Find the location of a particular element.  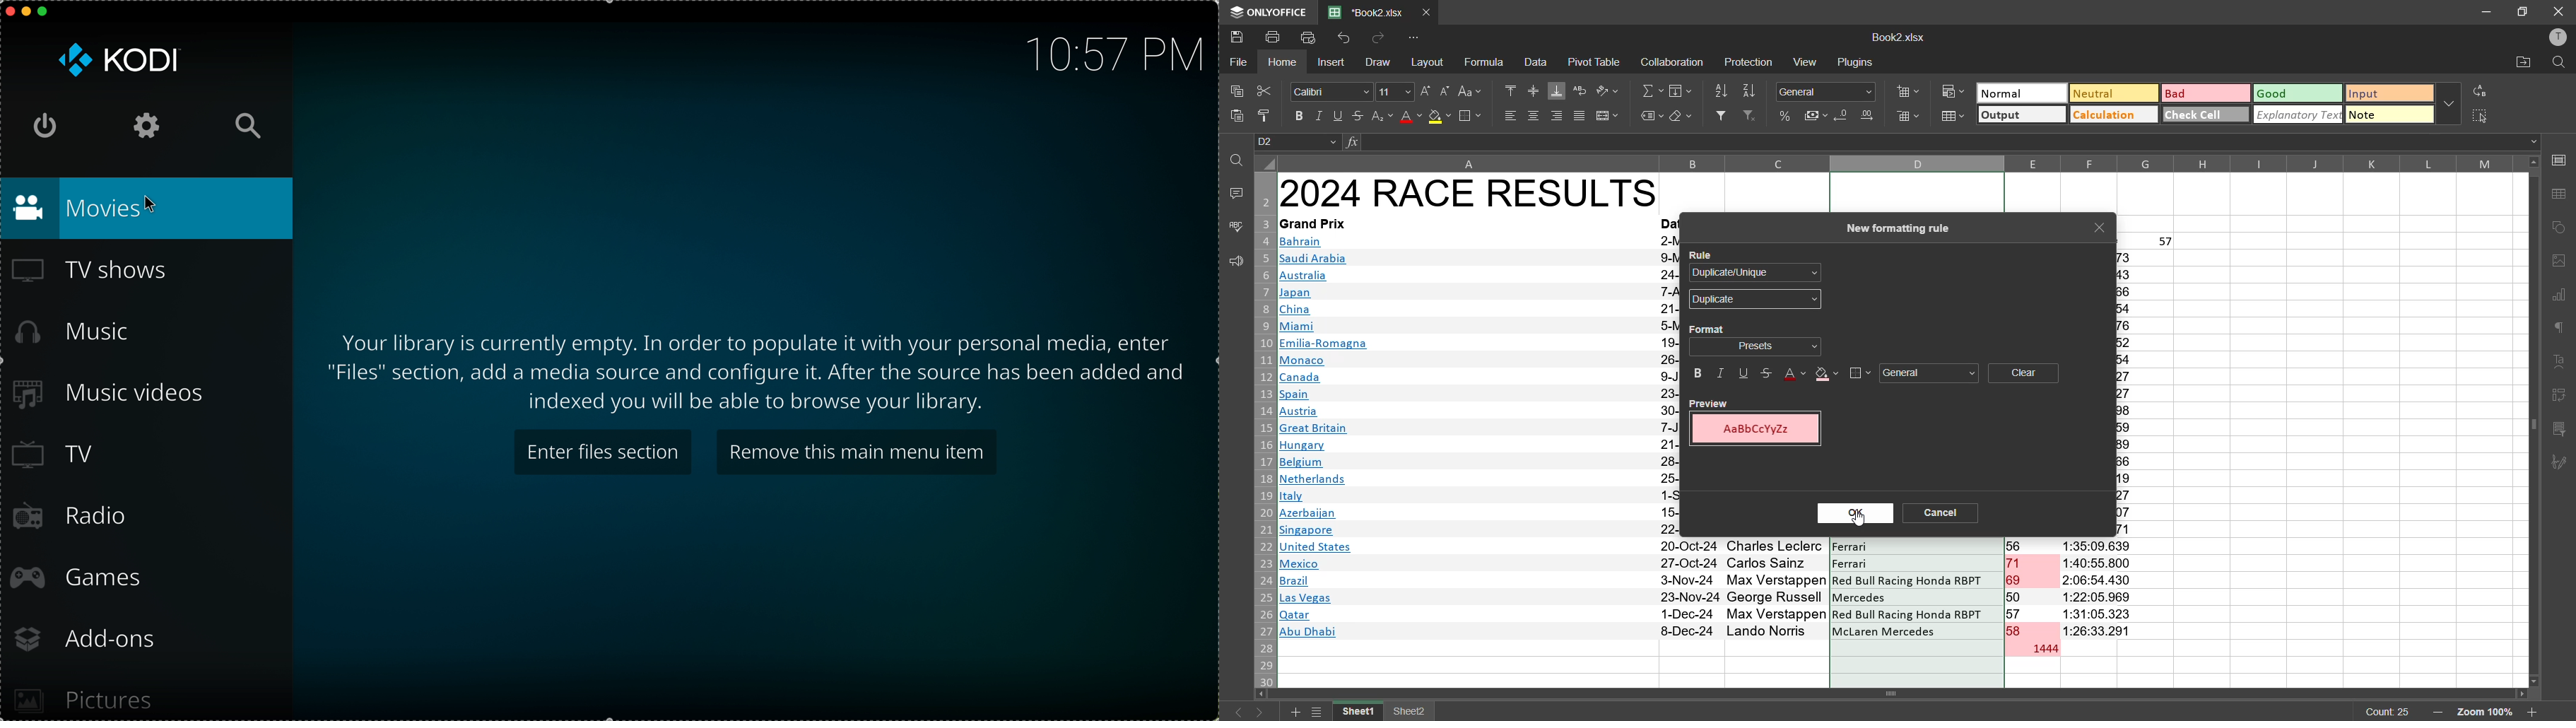

redo is located at coordinates (1375, 38).